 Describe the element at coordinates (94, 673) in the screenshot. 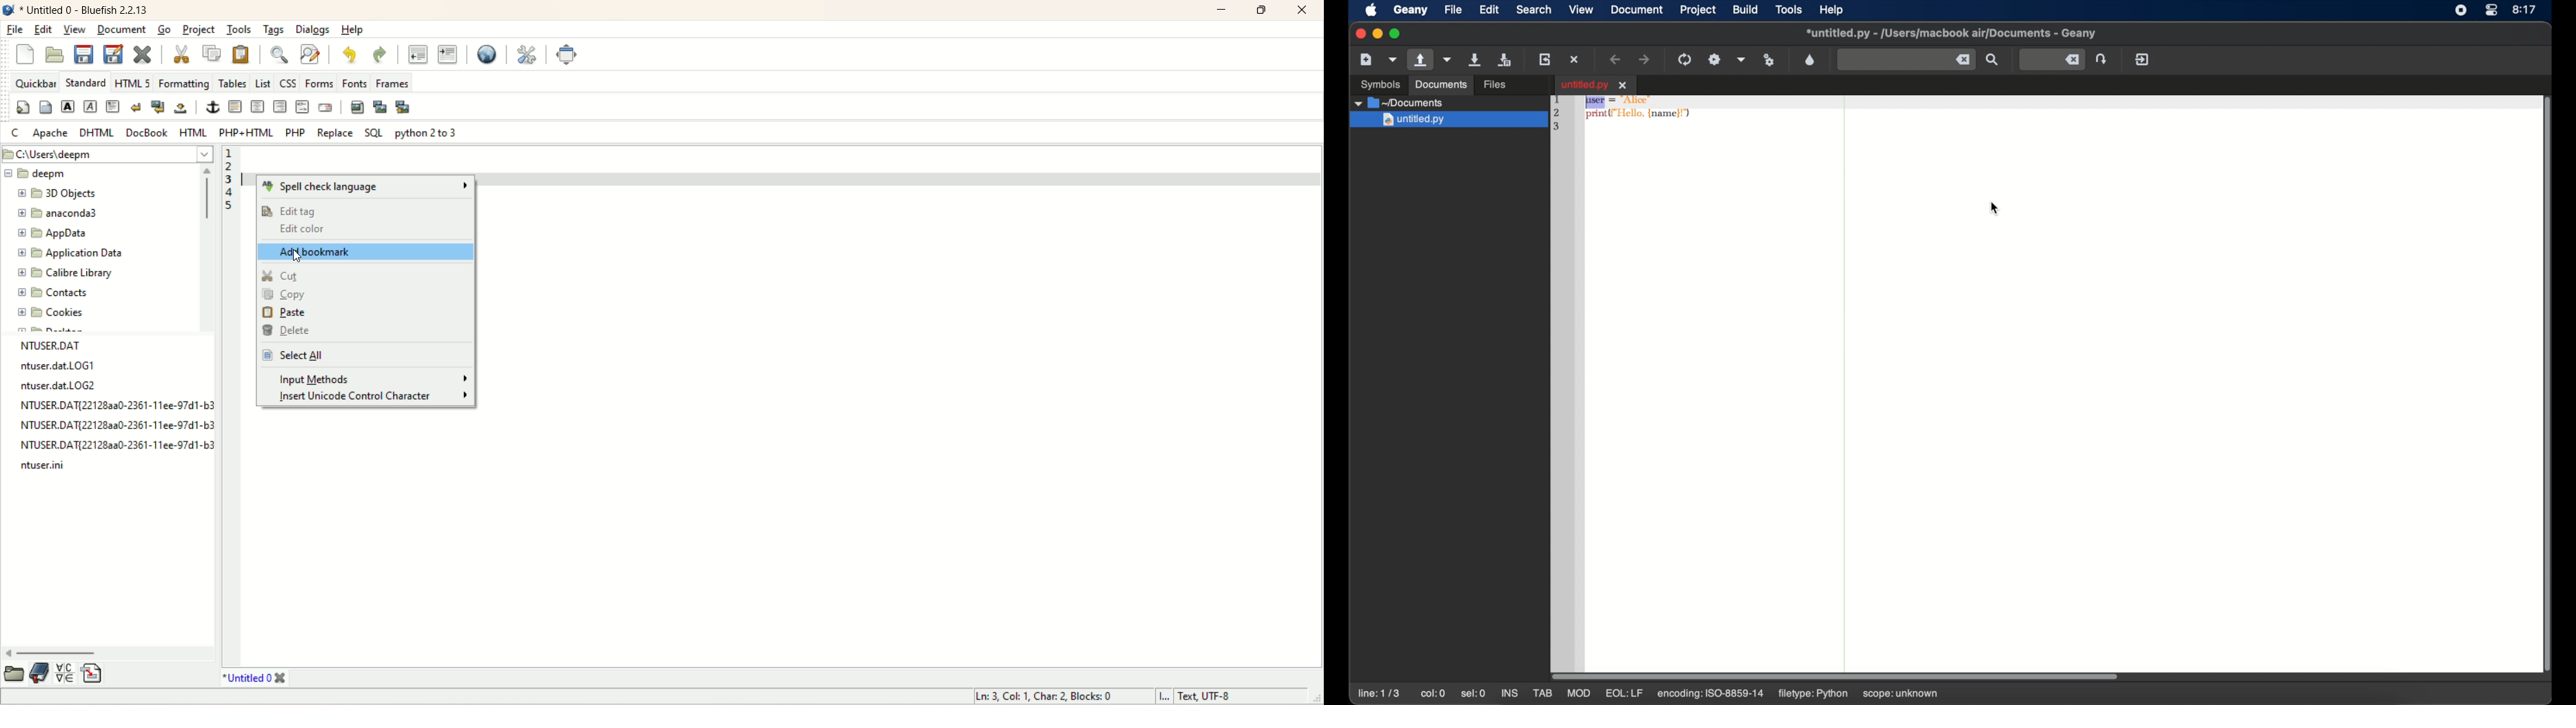

I see `insert file` at that location.